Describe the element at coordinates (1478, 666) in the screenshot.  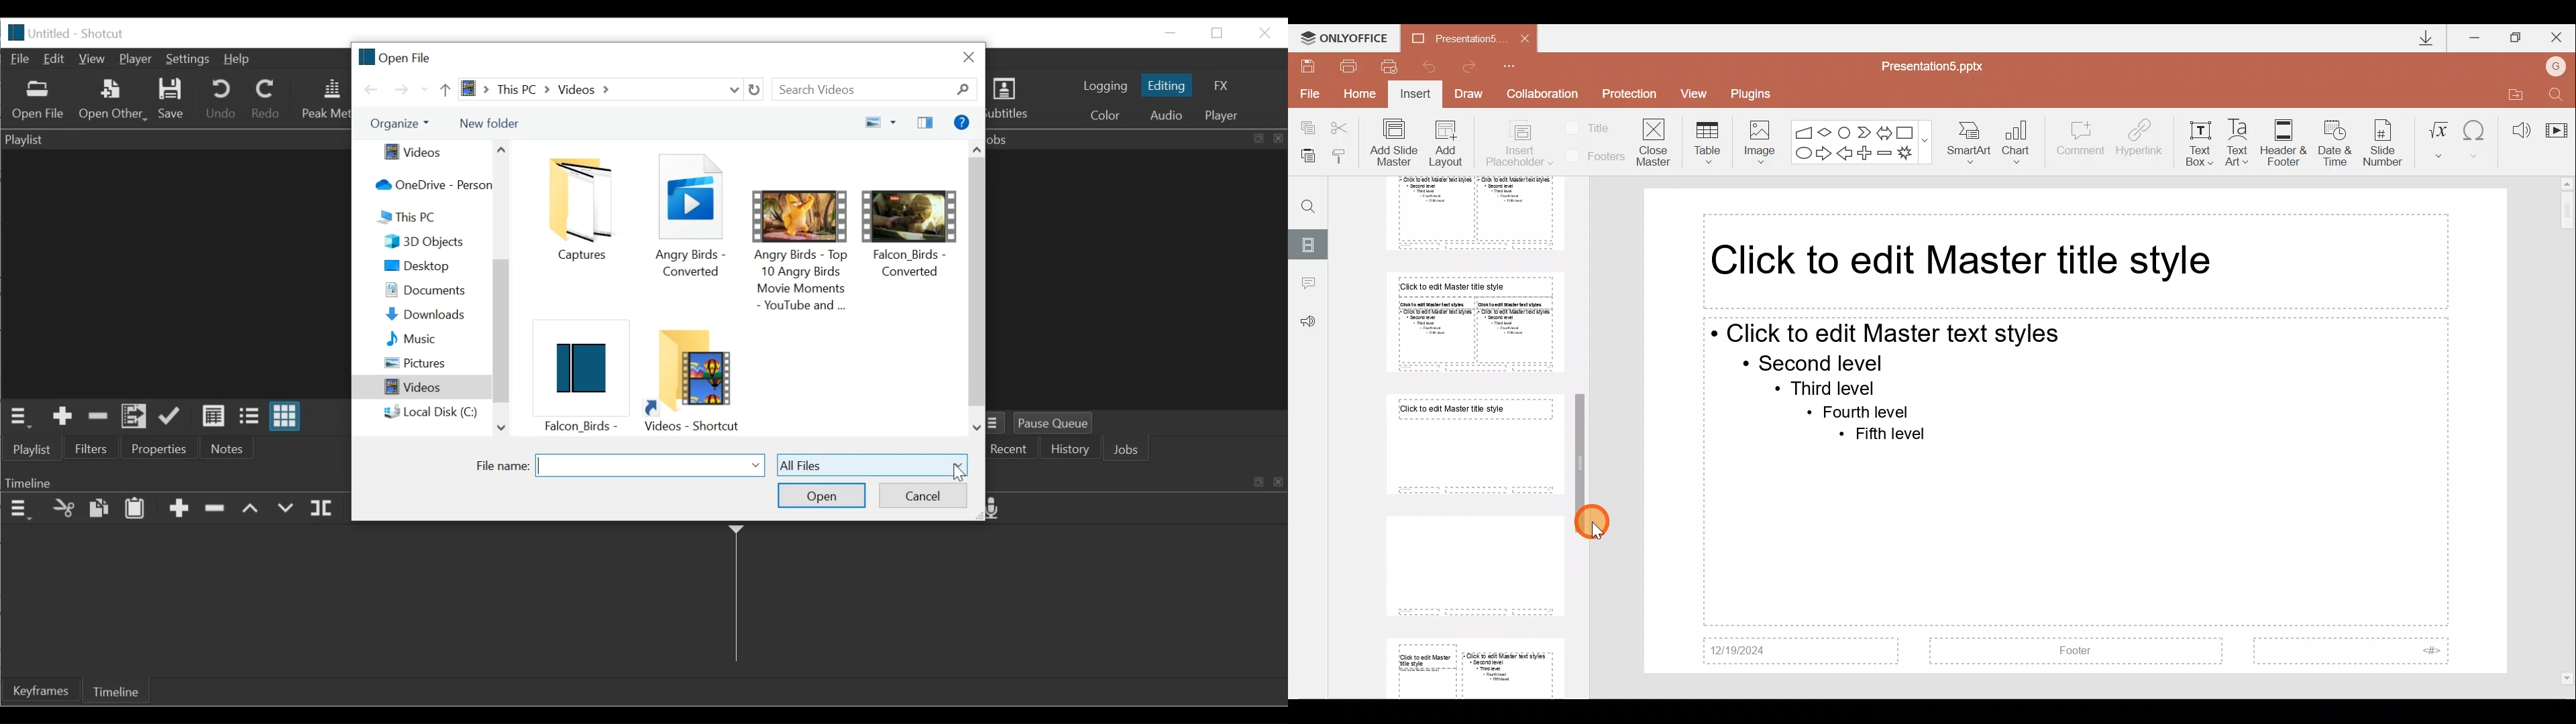
I see `Slide 9` at that location.